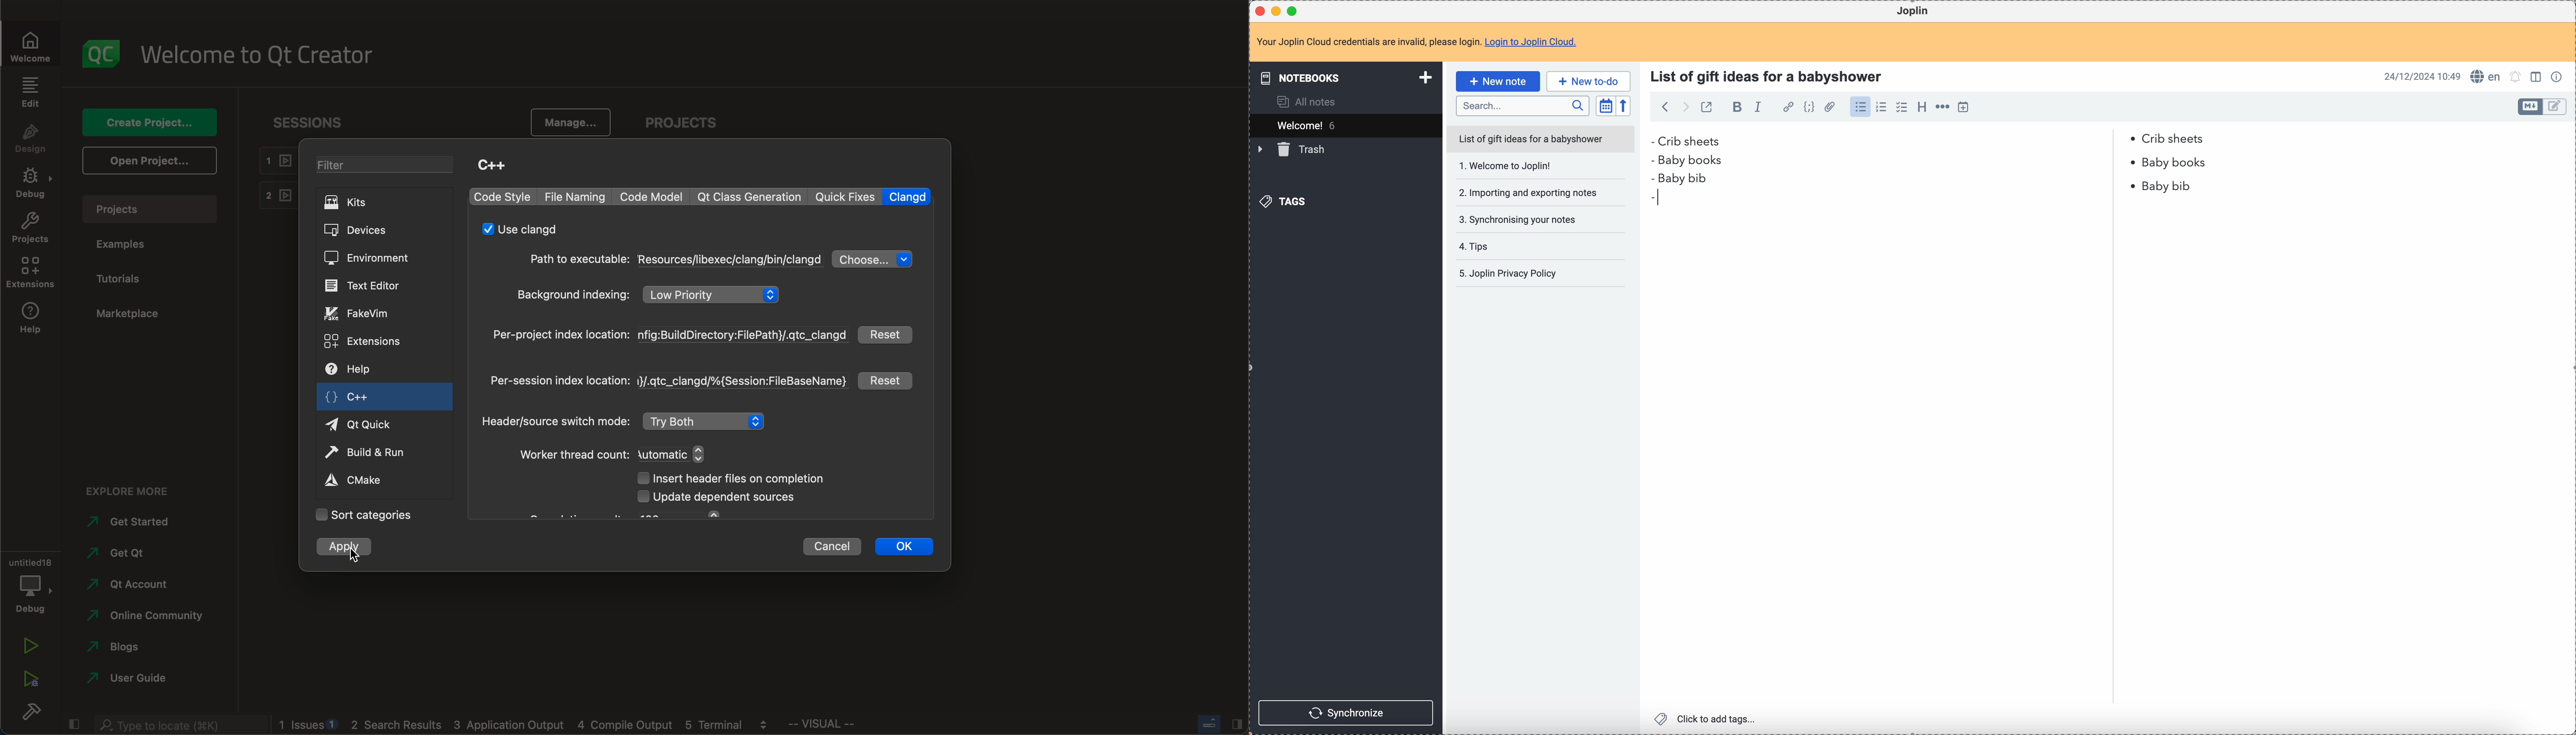 The height and width of the screenshot is (756, 2576). Describe the element at coordinates (1697, 161) in the screenshot. I see `baby books` at that location.